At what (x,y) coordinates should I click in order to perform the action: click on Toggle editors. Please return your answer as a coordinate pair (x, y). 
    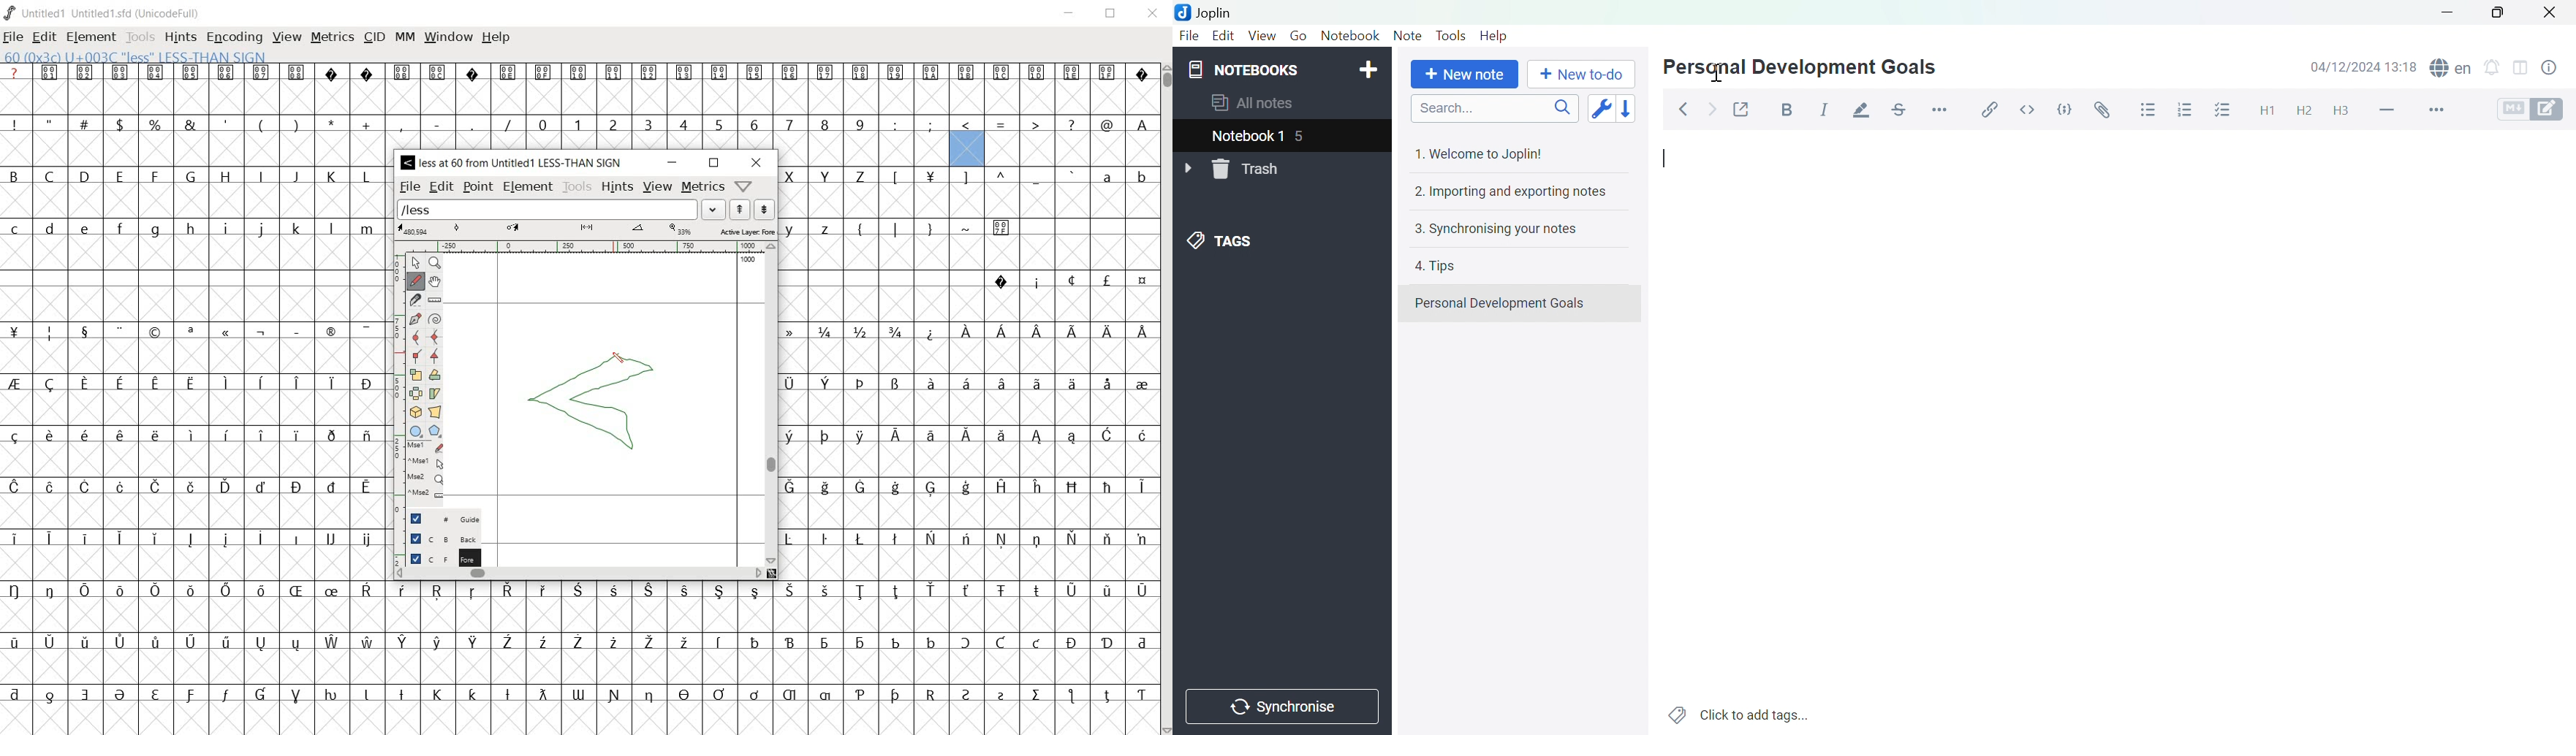
    Looking at the image, I should click on (2531, 111).